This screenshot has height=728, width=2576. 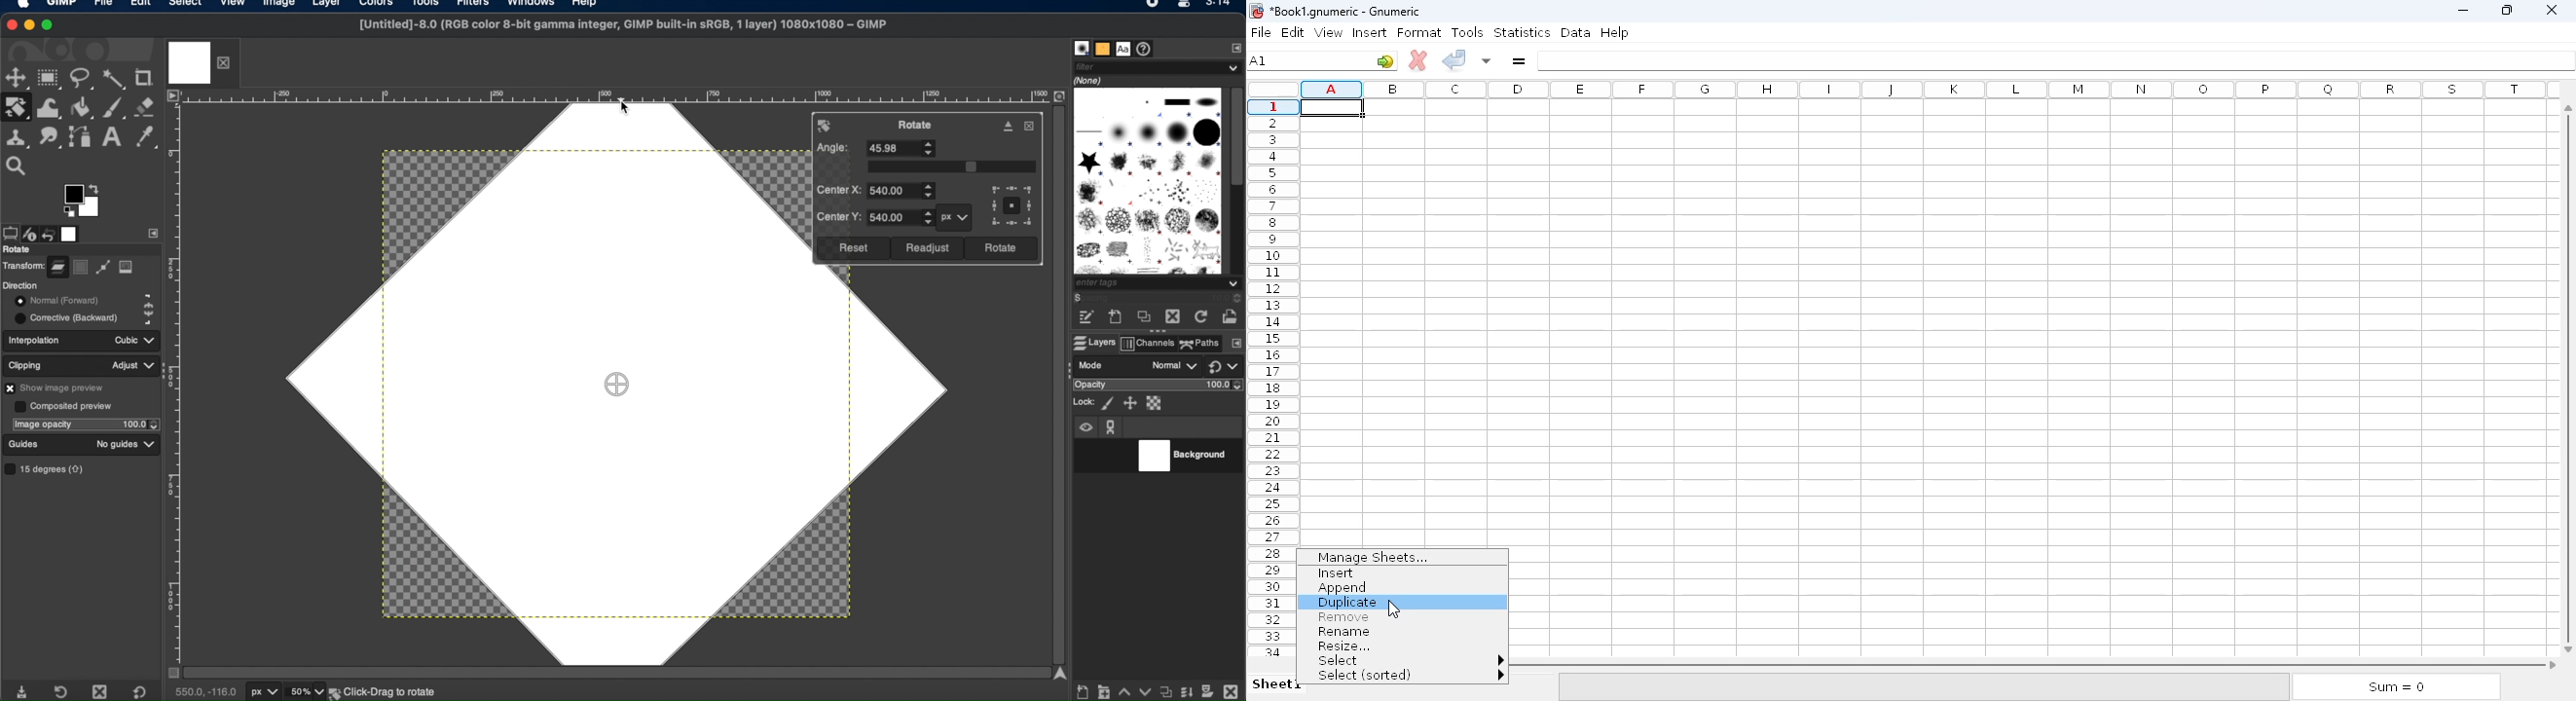 What do you see at coordinates (1225, 385) in the screenshot?
I see `opacity level stepper buttons` at bounding box center [1225, 385].